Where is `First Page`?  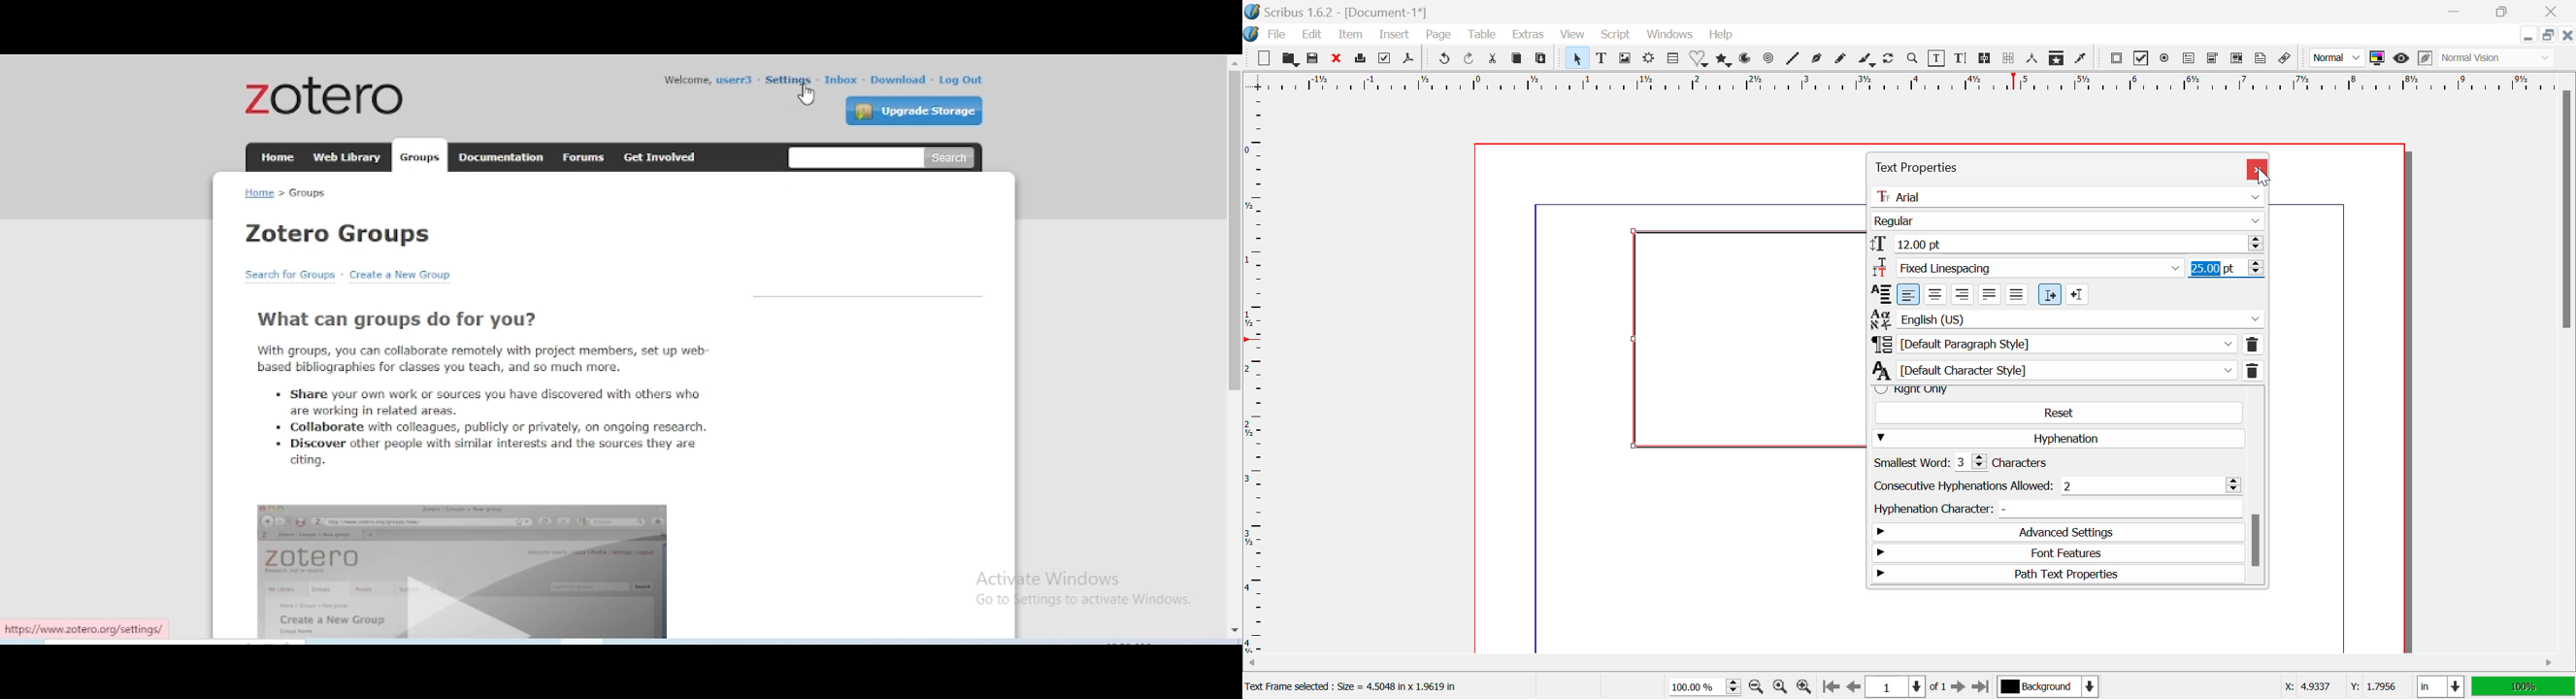 First Page is located at coordinates (1830, 686).